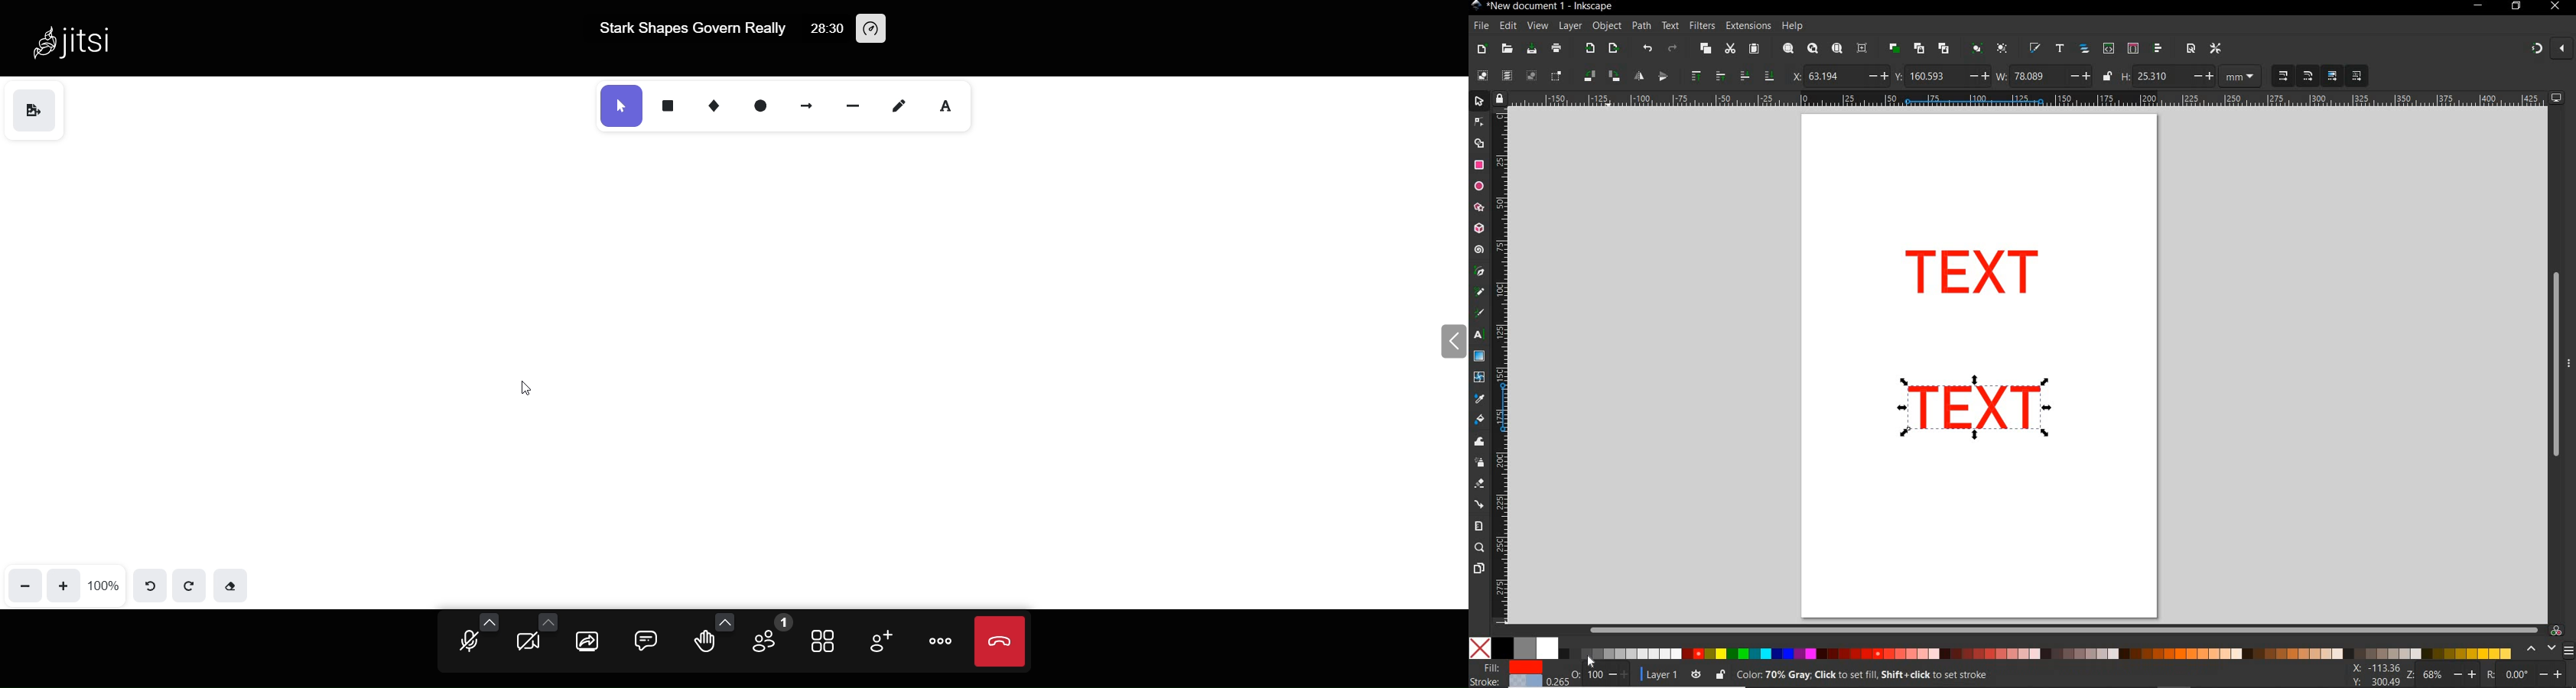 This screenshot has height=700, width=2576. What do you see at coordinates (642, 642) in the screenshot?
I see `chat` at bounding box center [642, 642].